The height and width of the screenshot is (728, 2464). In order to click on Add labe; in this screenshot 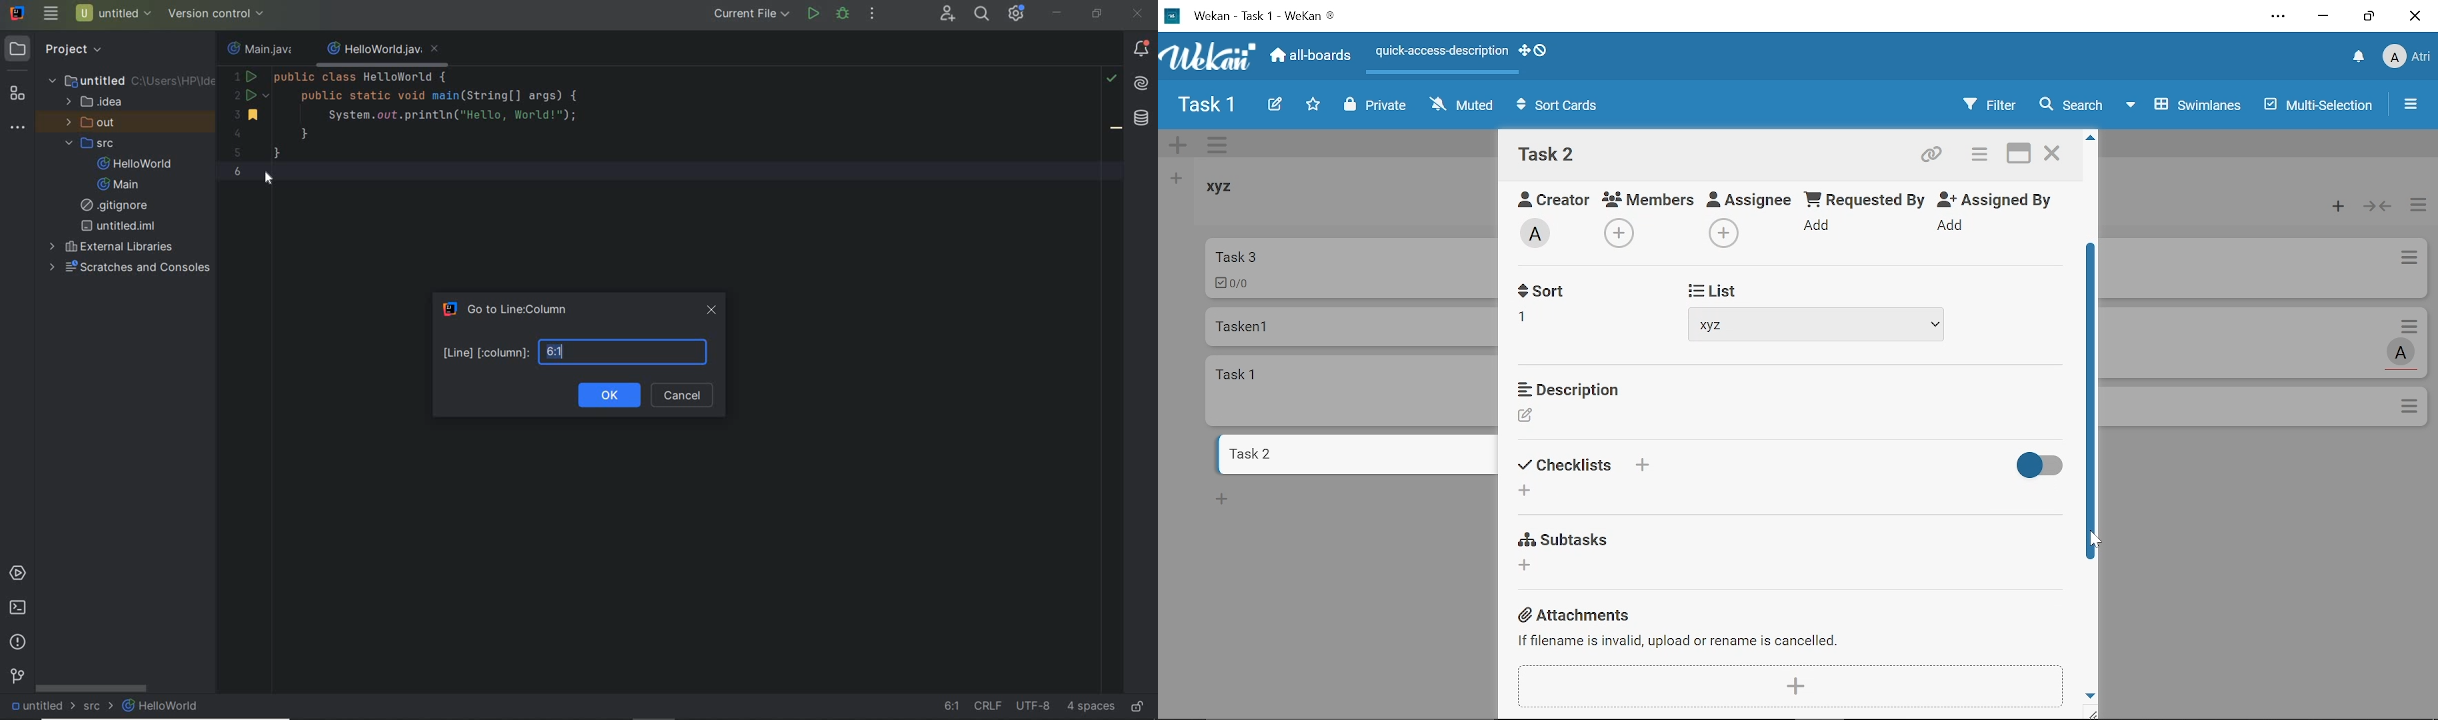, I will do `click(1542, 236)`.